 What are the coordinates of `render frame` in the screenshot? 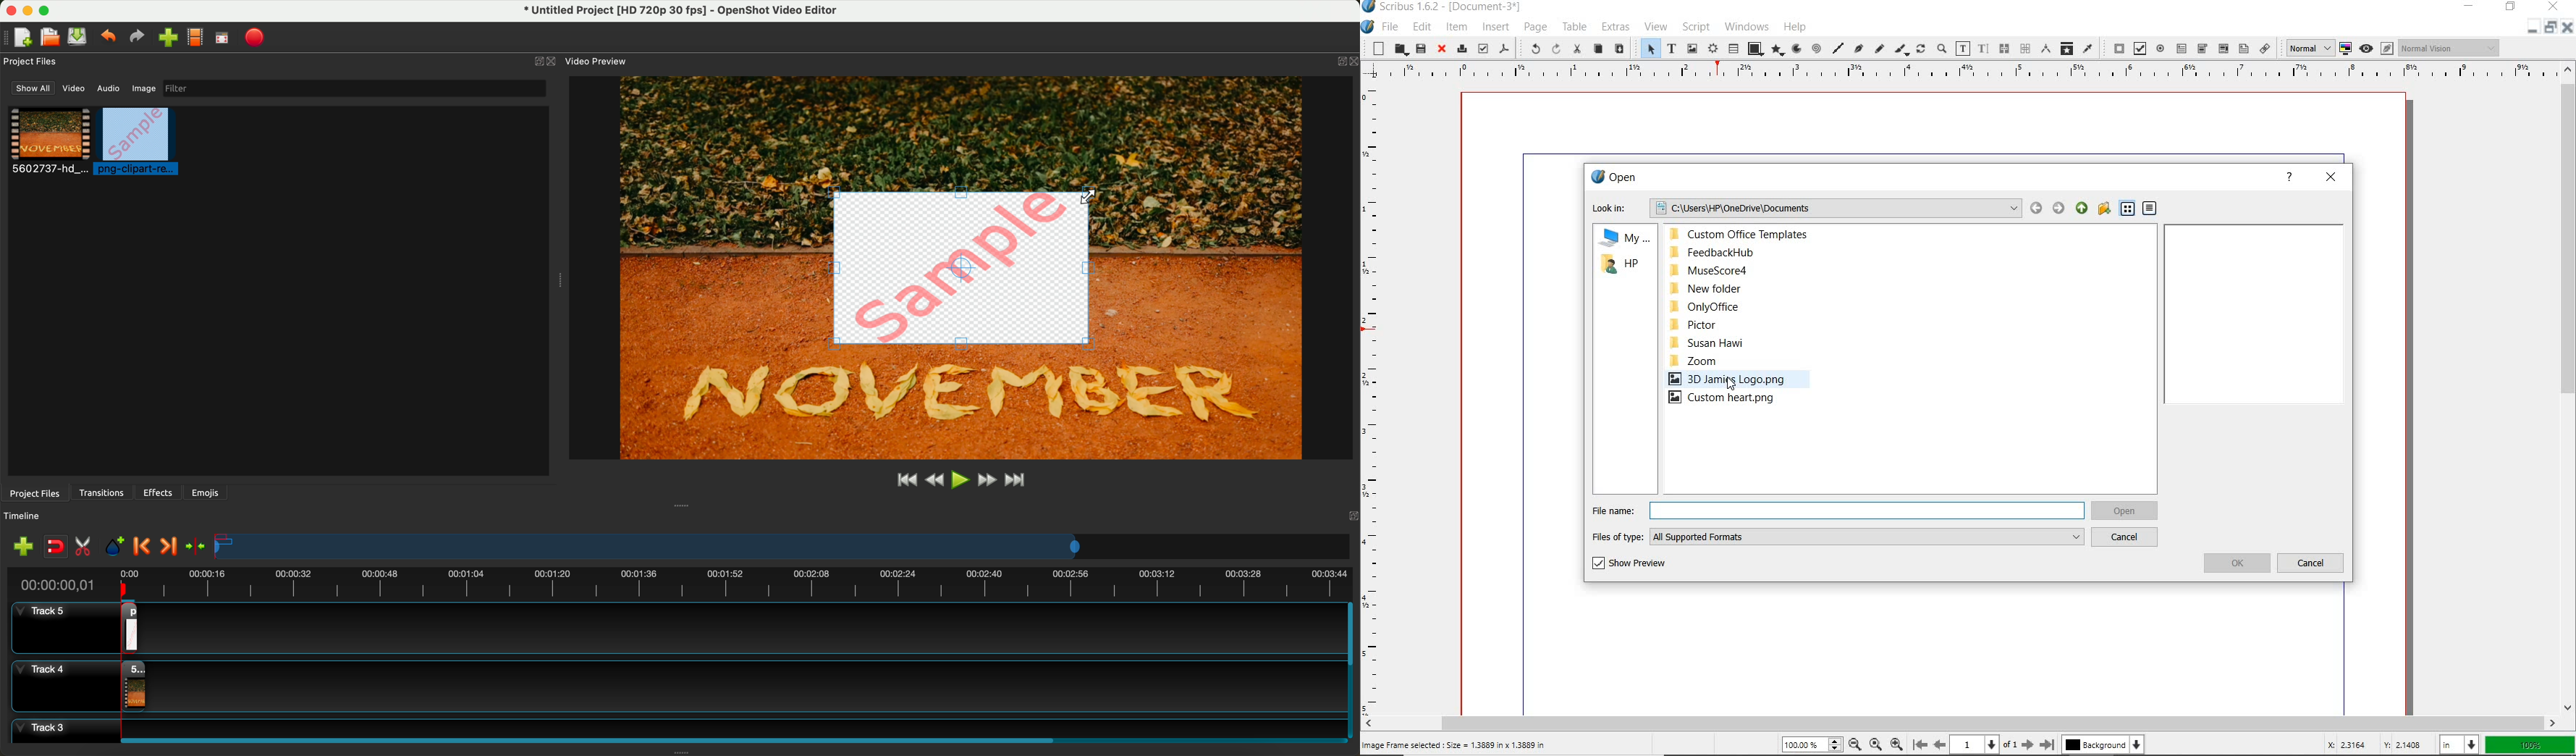 It's located at (1713, 49).